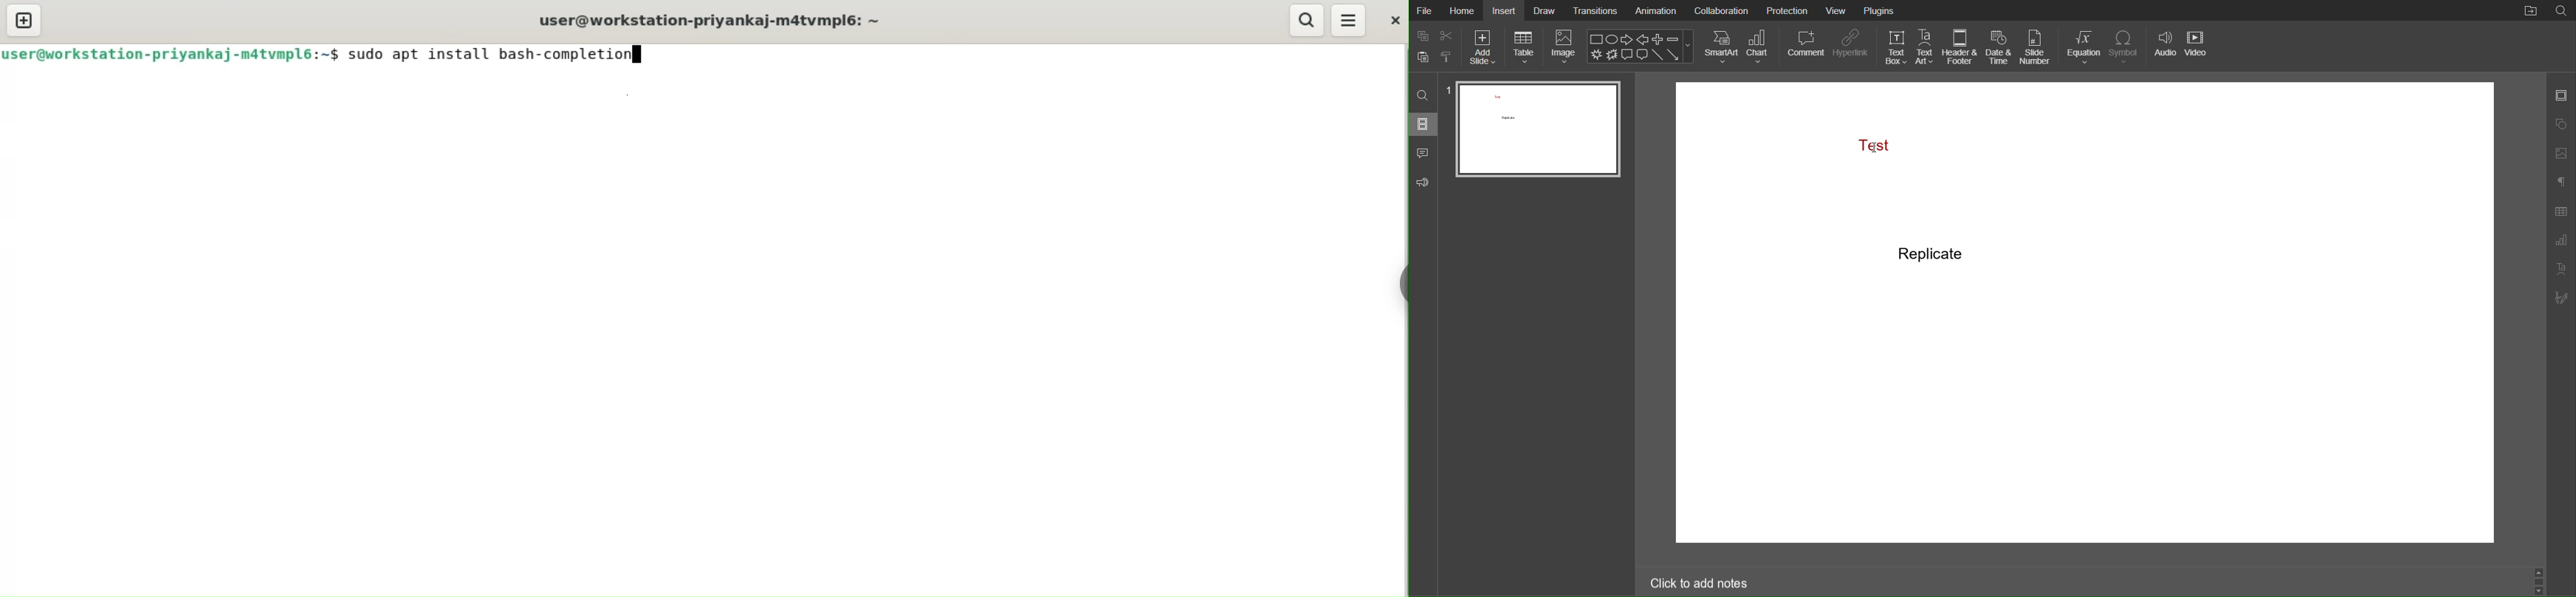 This screenshot has height=616, width=2576. What do you see at coordinates (1837, 11) in the screenshot?
I see `View` at bounding box center [1837, 11].